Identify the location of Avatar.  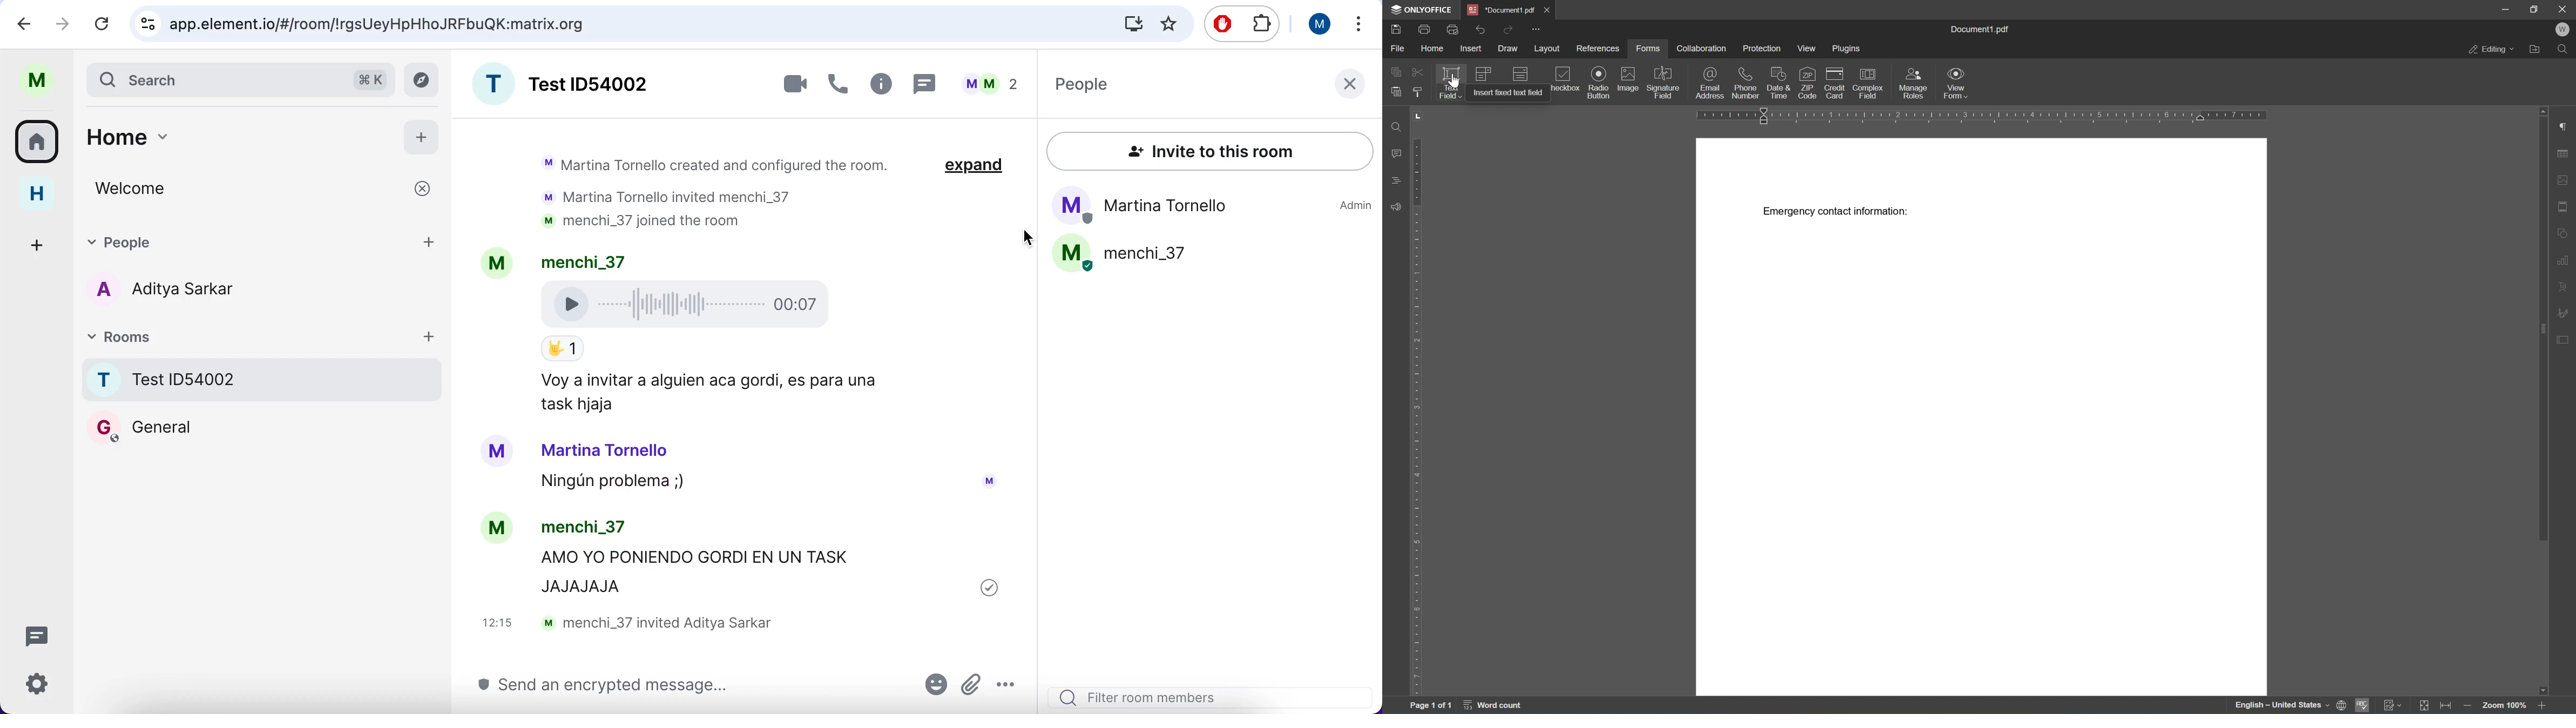
(991, 482).